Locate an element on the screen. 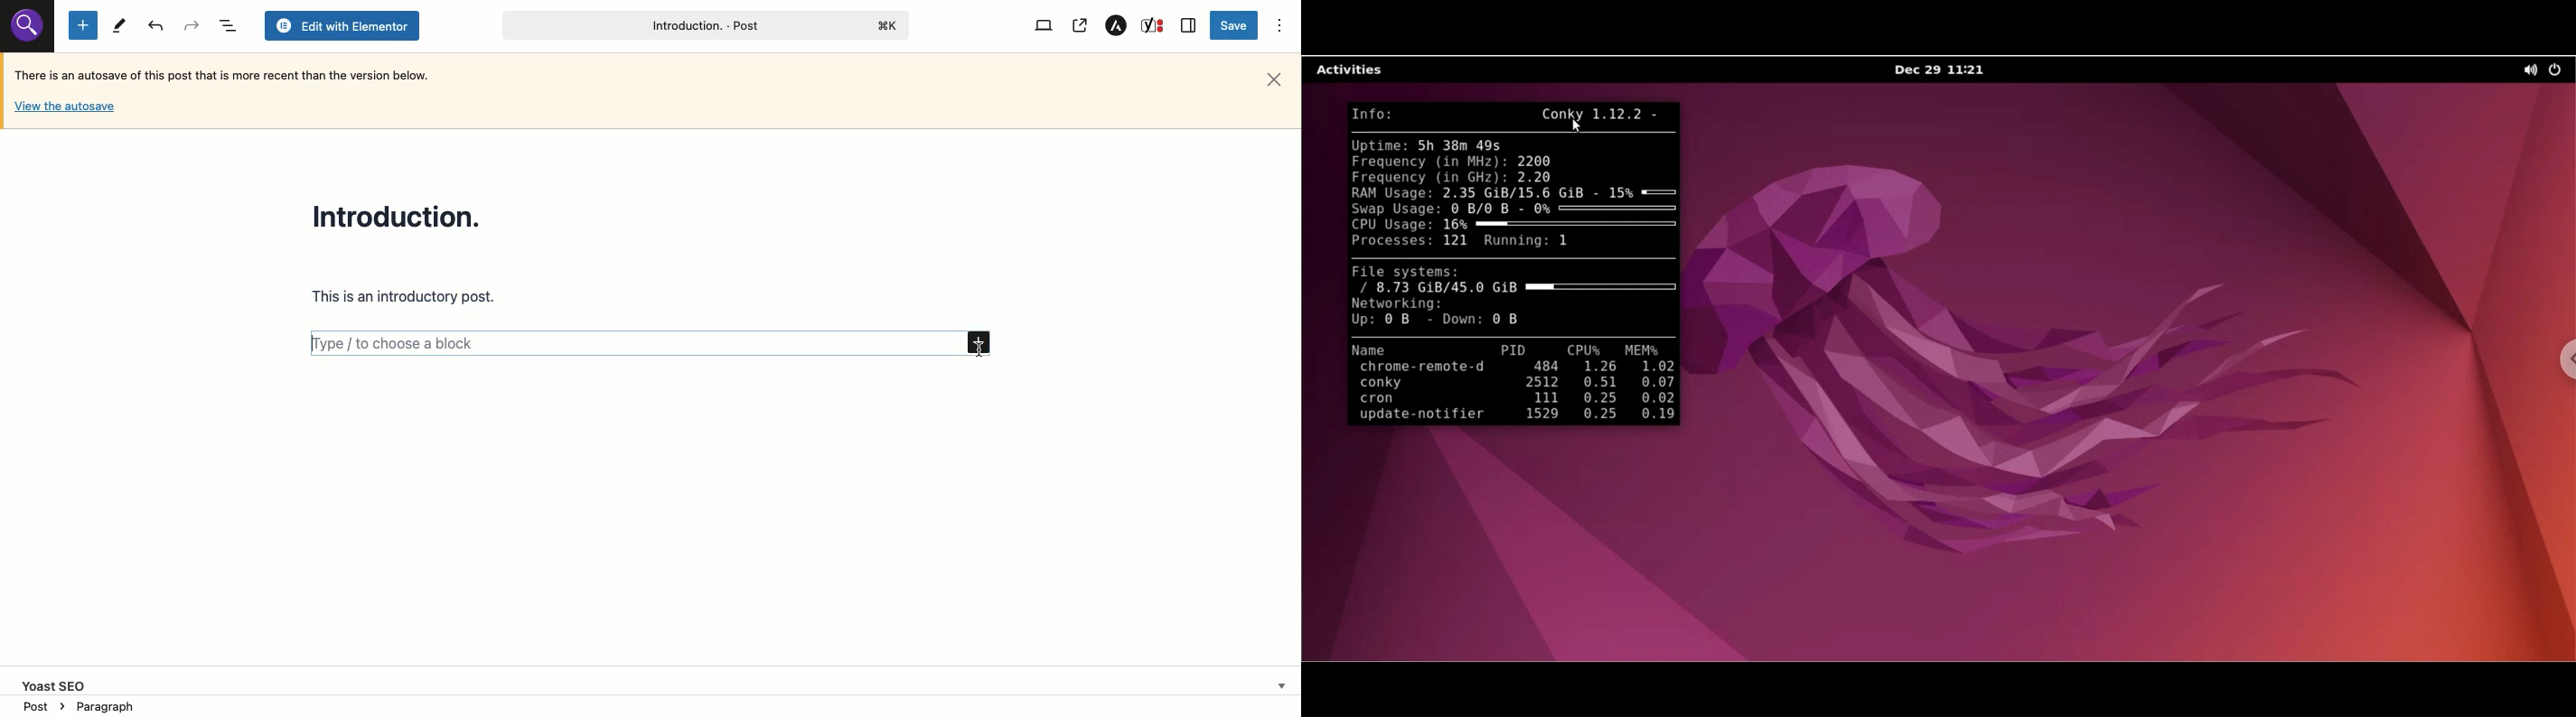  Tools is located at coordinates (118, 26).